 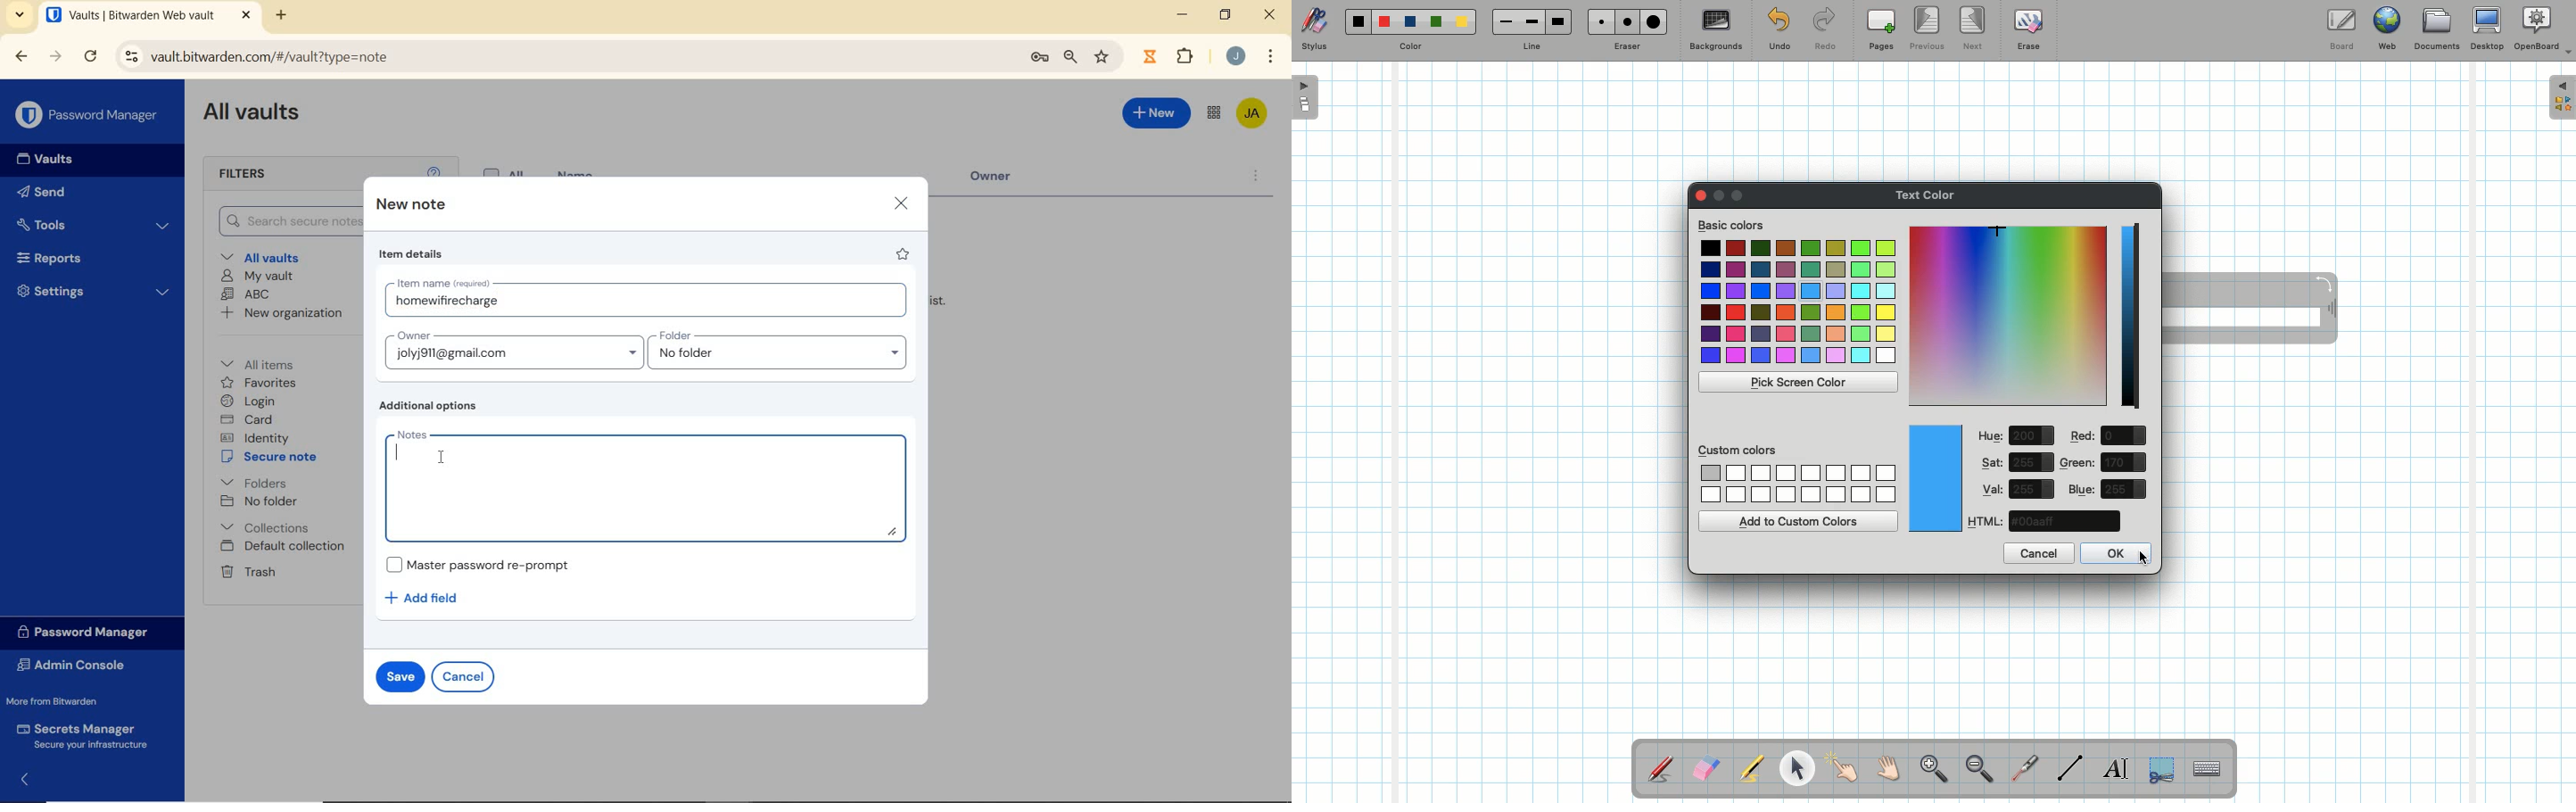 I want to click on Red, so click(x=1385, y=22).